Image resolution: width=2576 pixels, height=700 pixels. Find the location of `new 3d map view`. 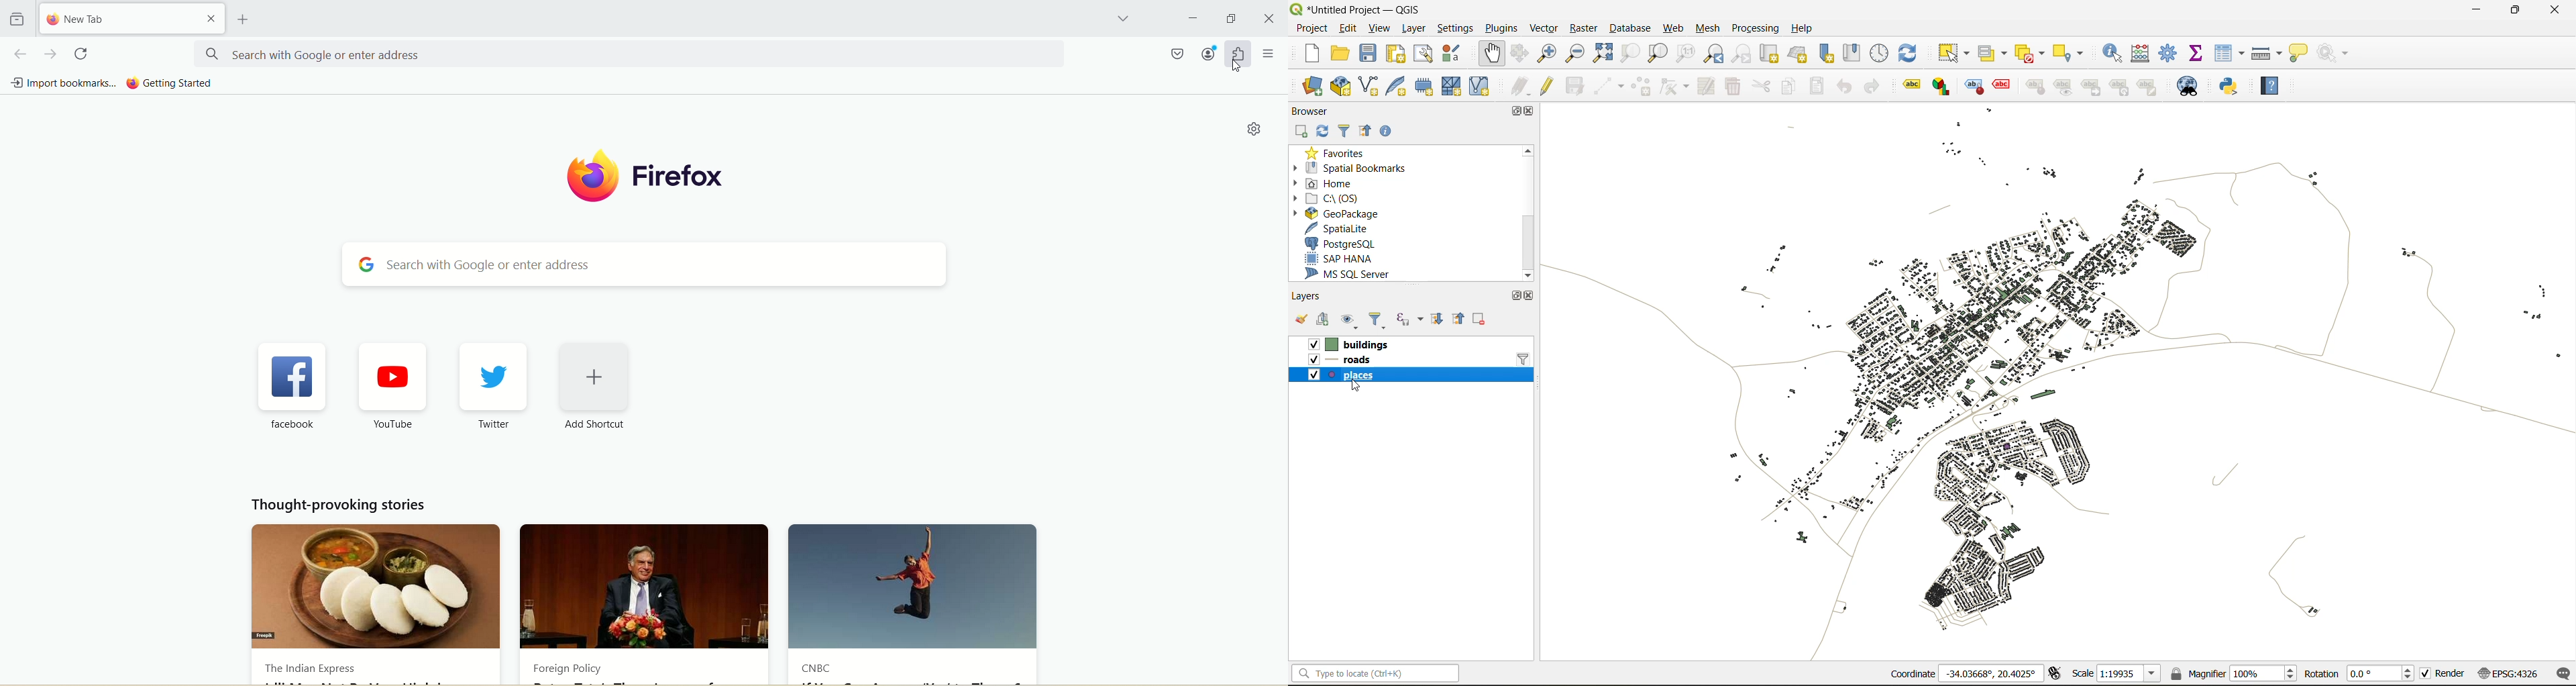

new 3d map view is located at coordinates (1799, 54).